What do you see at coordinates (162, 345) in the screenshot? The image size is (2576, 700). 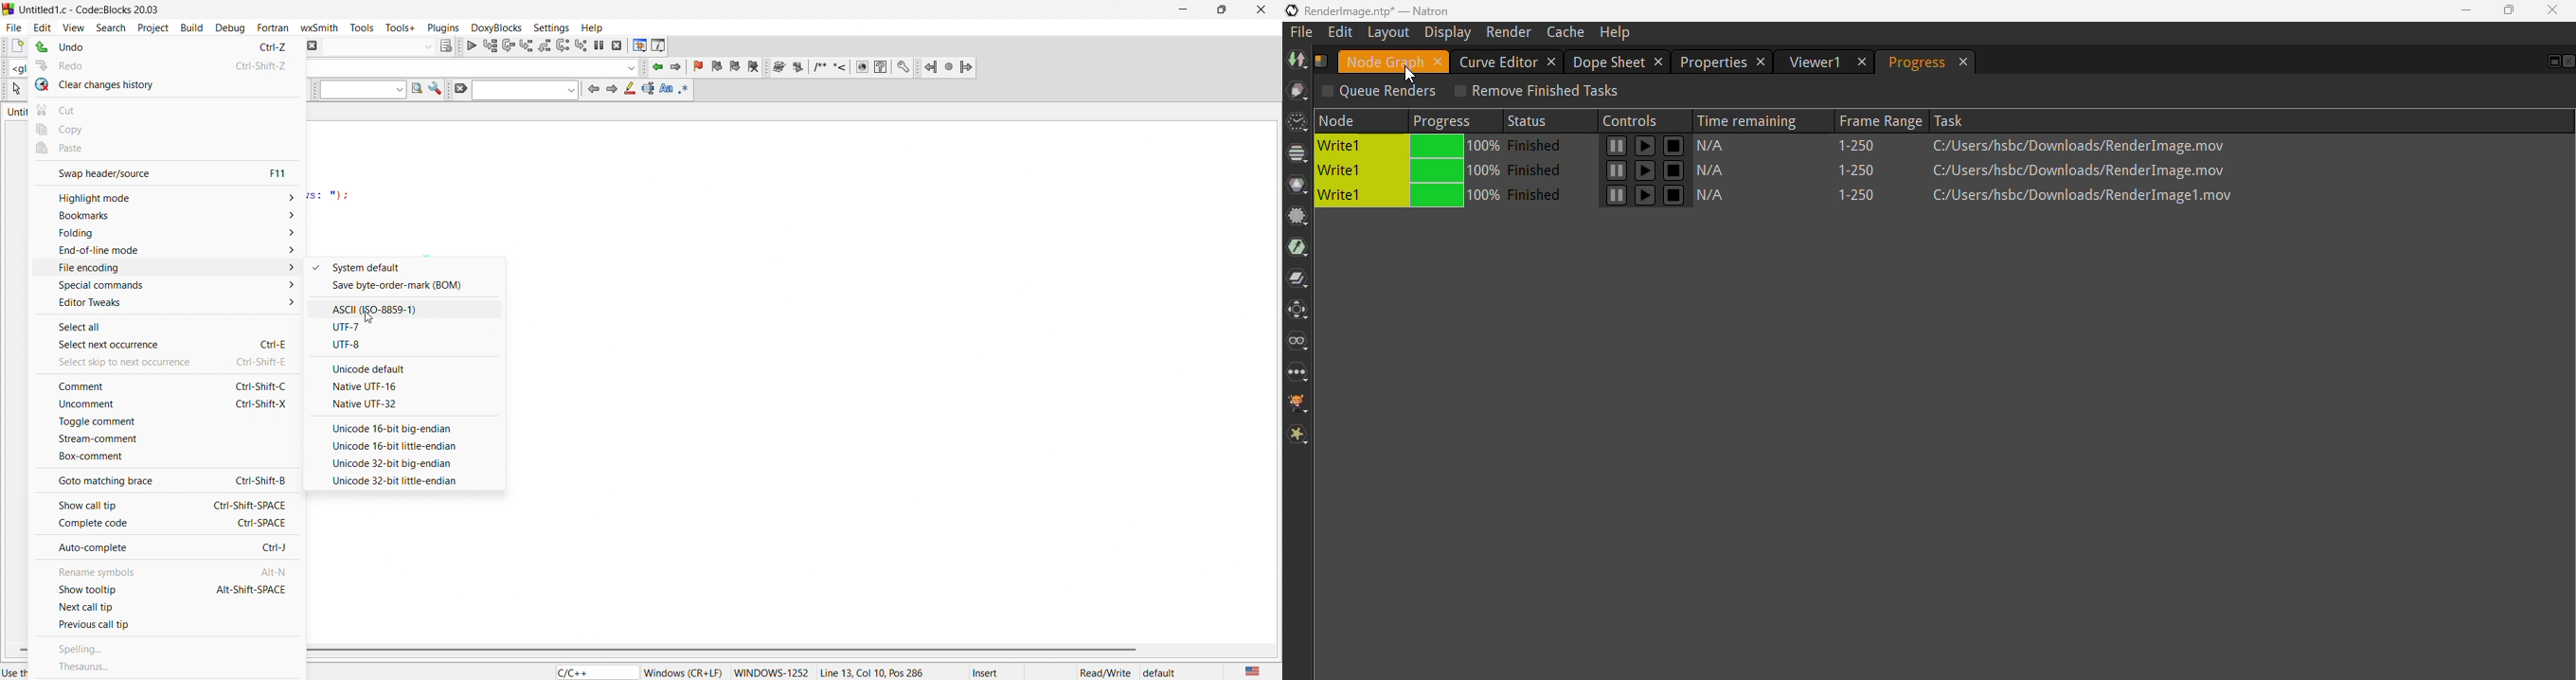 I see `select next occurance` at bounding box center [162, 345].